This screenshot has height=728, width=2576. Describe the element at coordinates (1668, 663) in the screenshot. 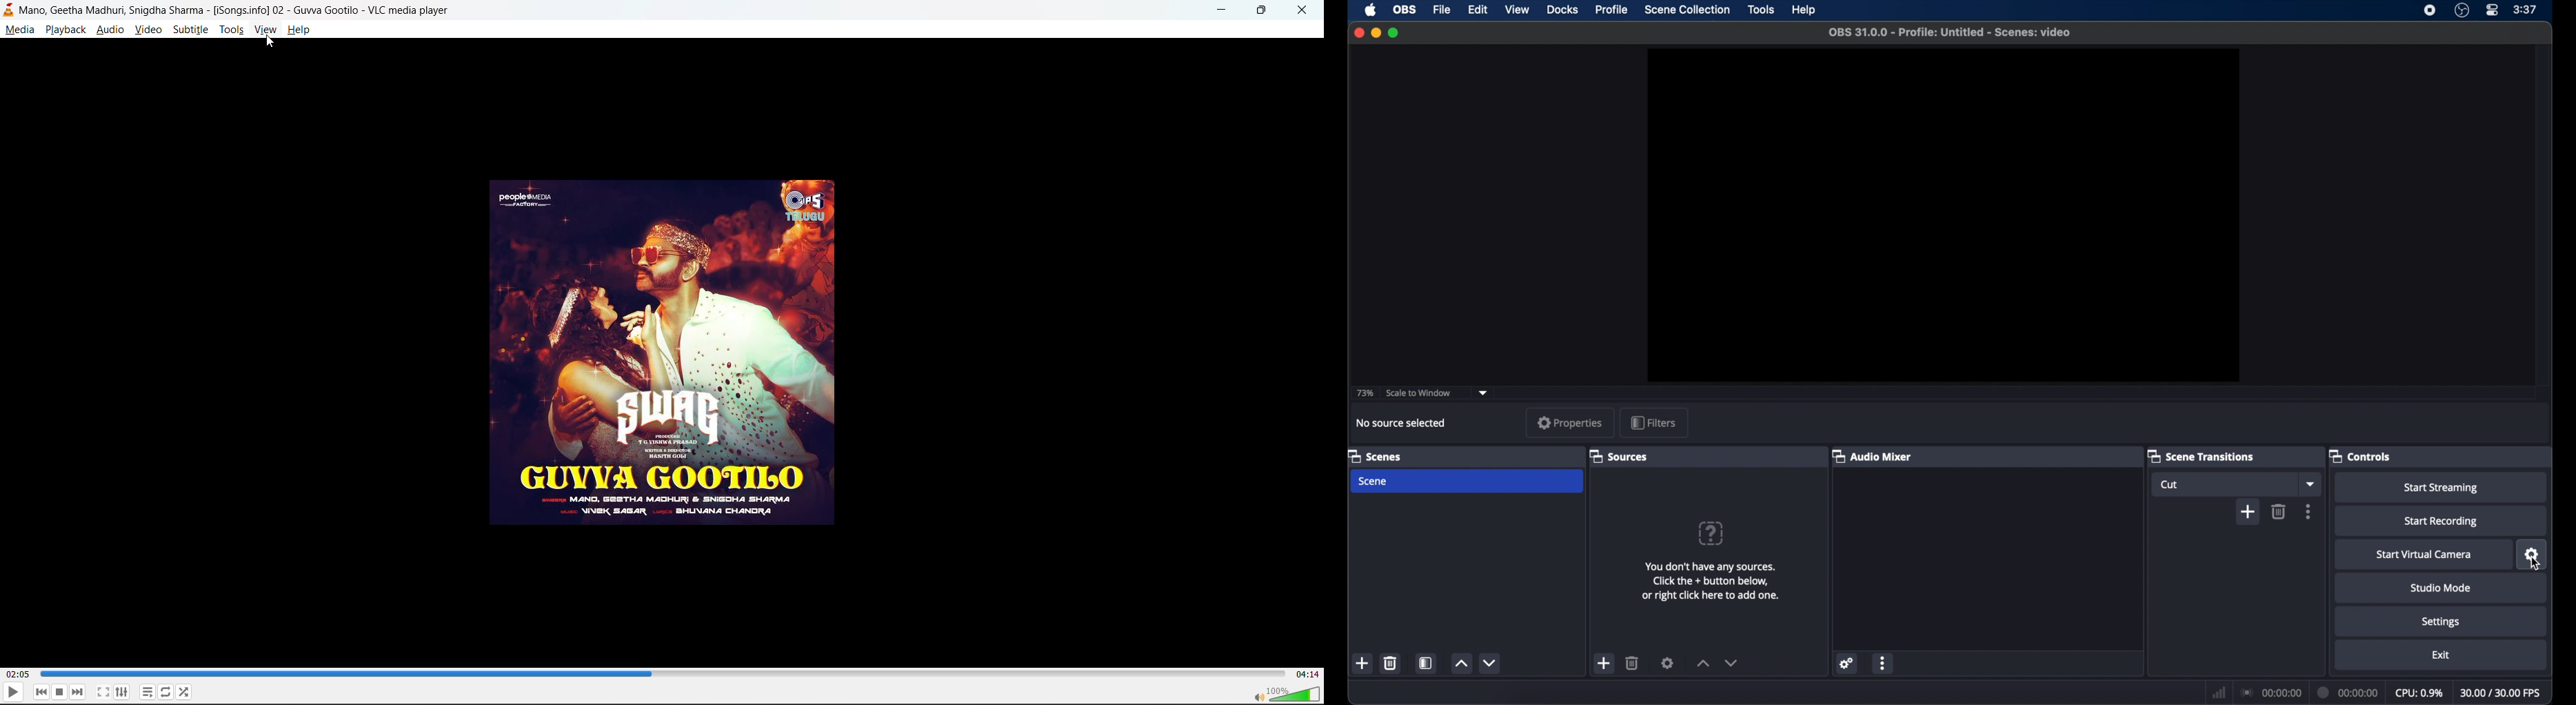

I see `settings` at that location.